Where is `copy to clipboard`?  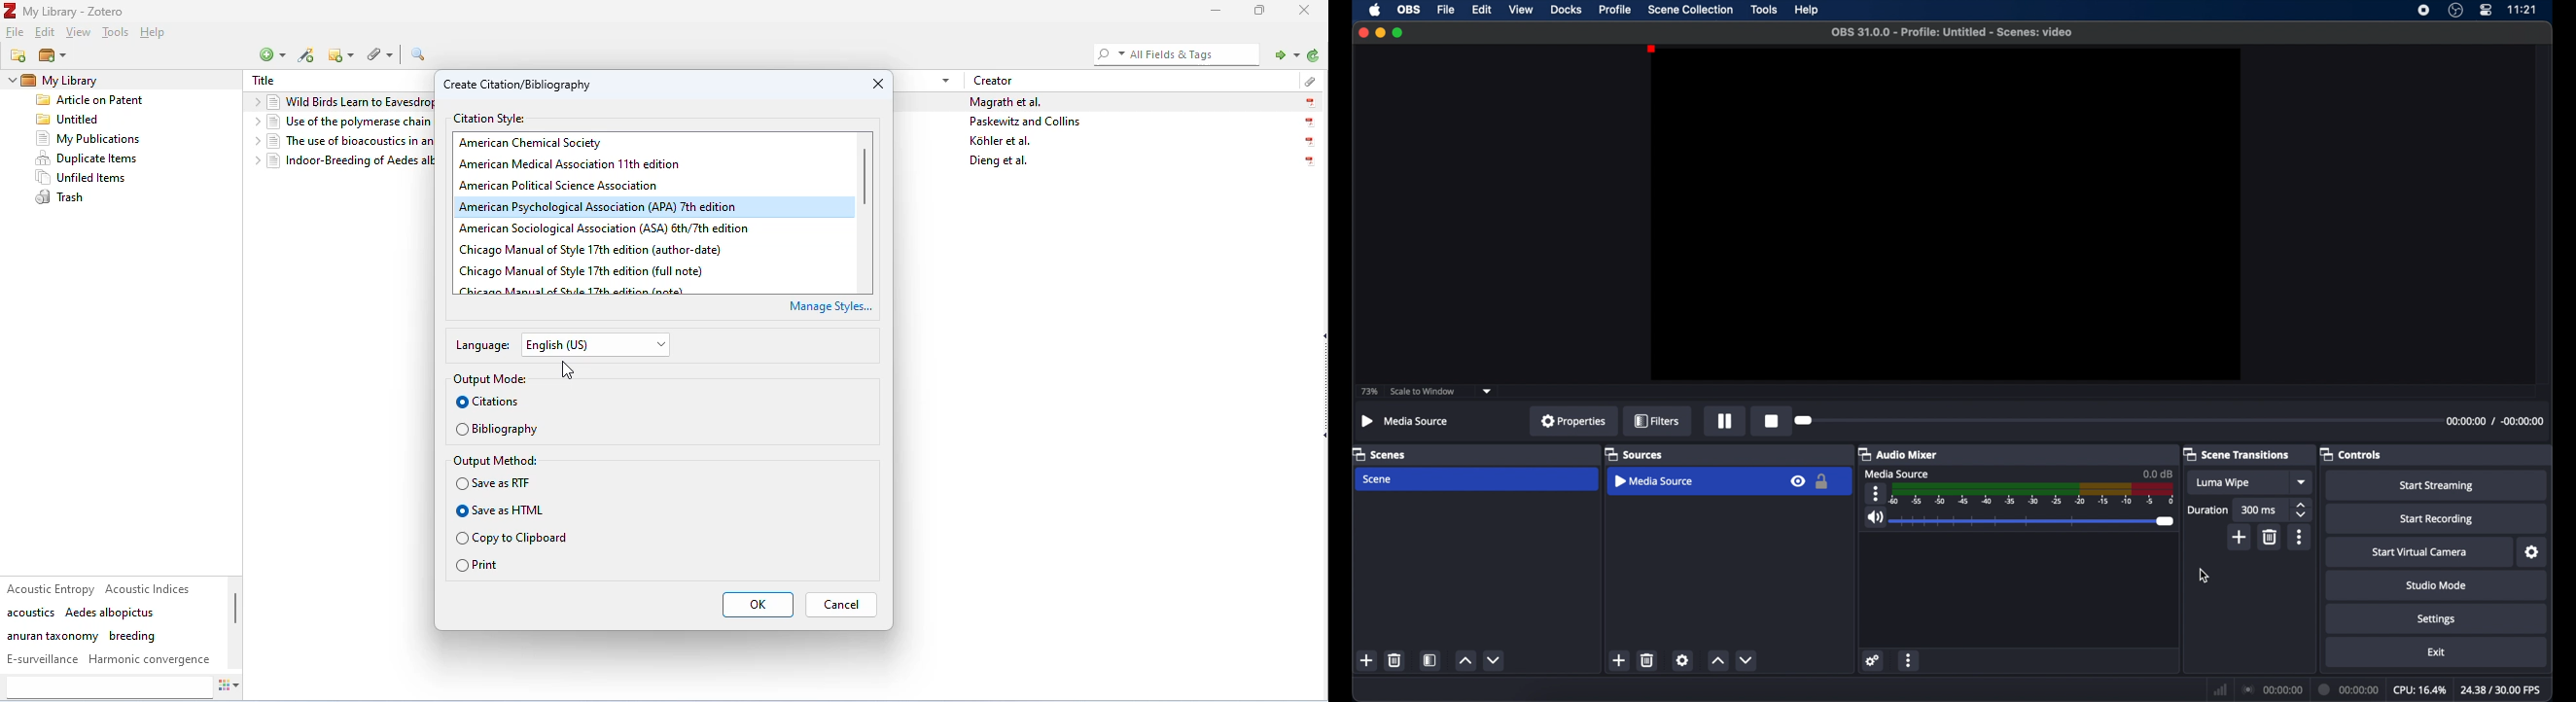
copy to clipboard is located at coordinates (513, 538).